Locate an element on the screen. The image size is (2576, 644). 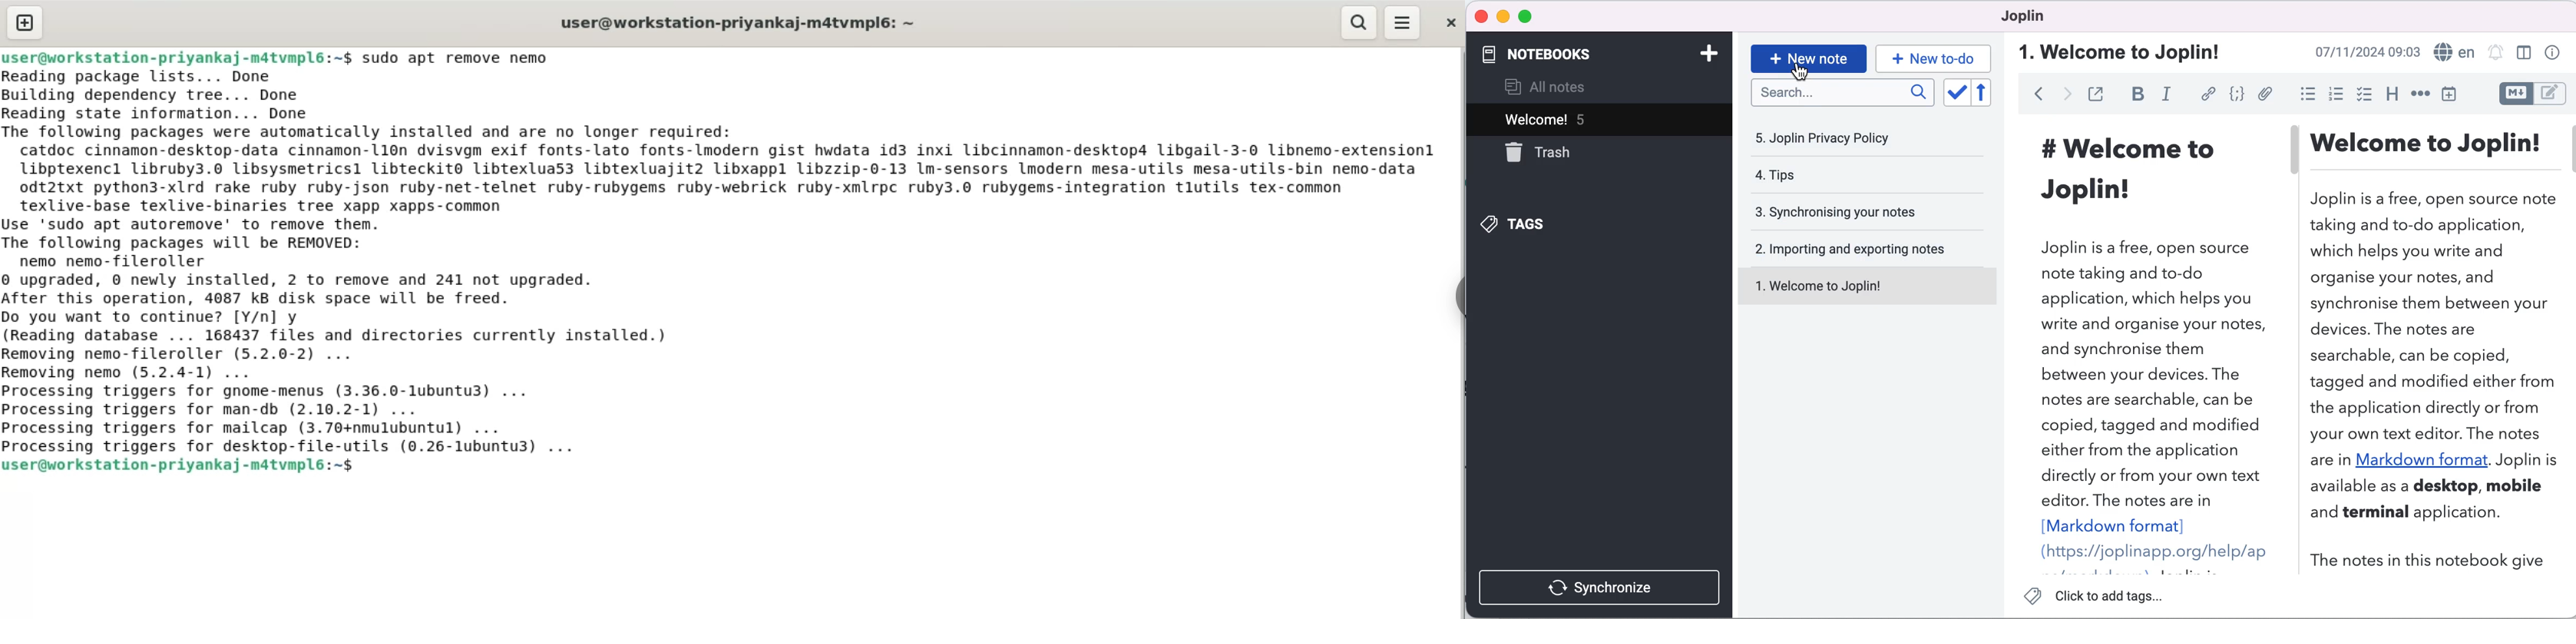
search is located at coordinates (1842, 92).